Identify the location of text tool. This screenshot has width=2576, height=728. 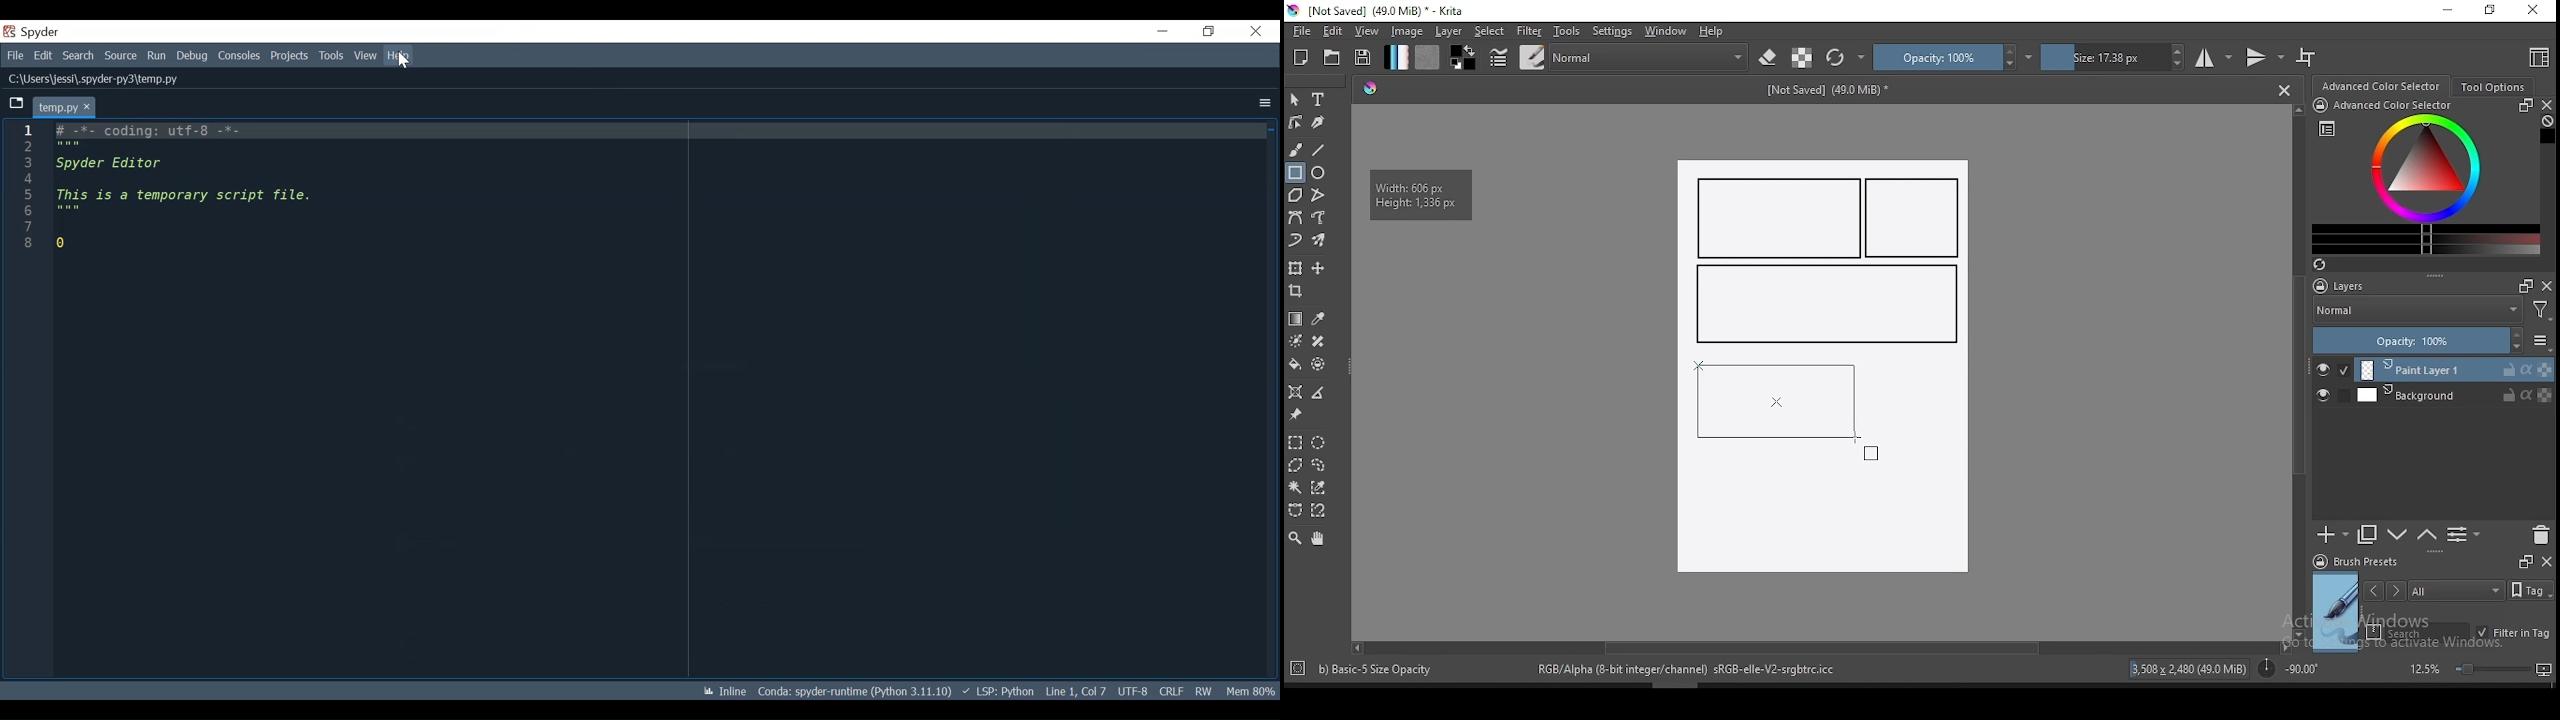
(1319, 100).